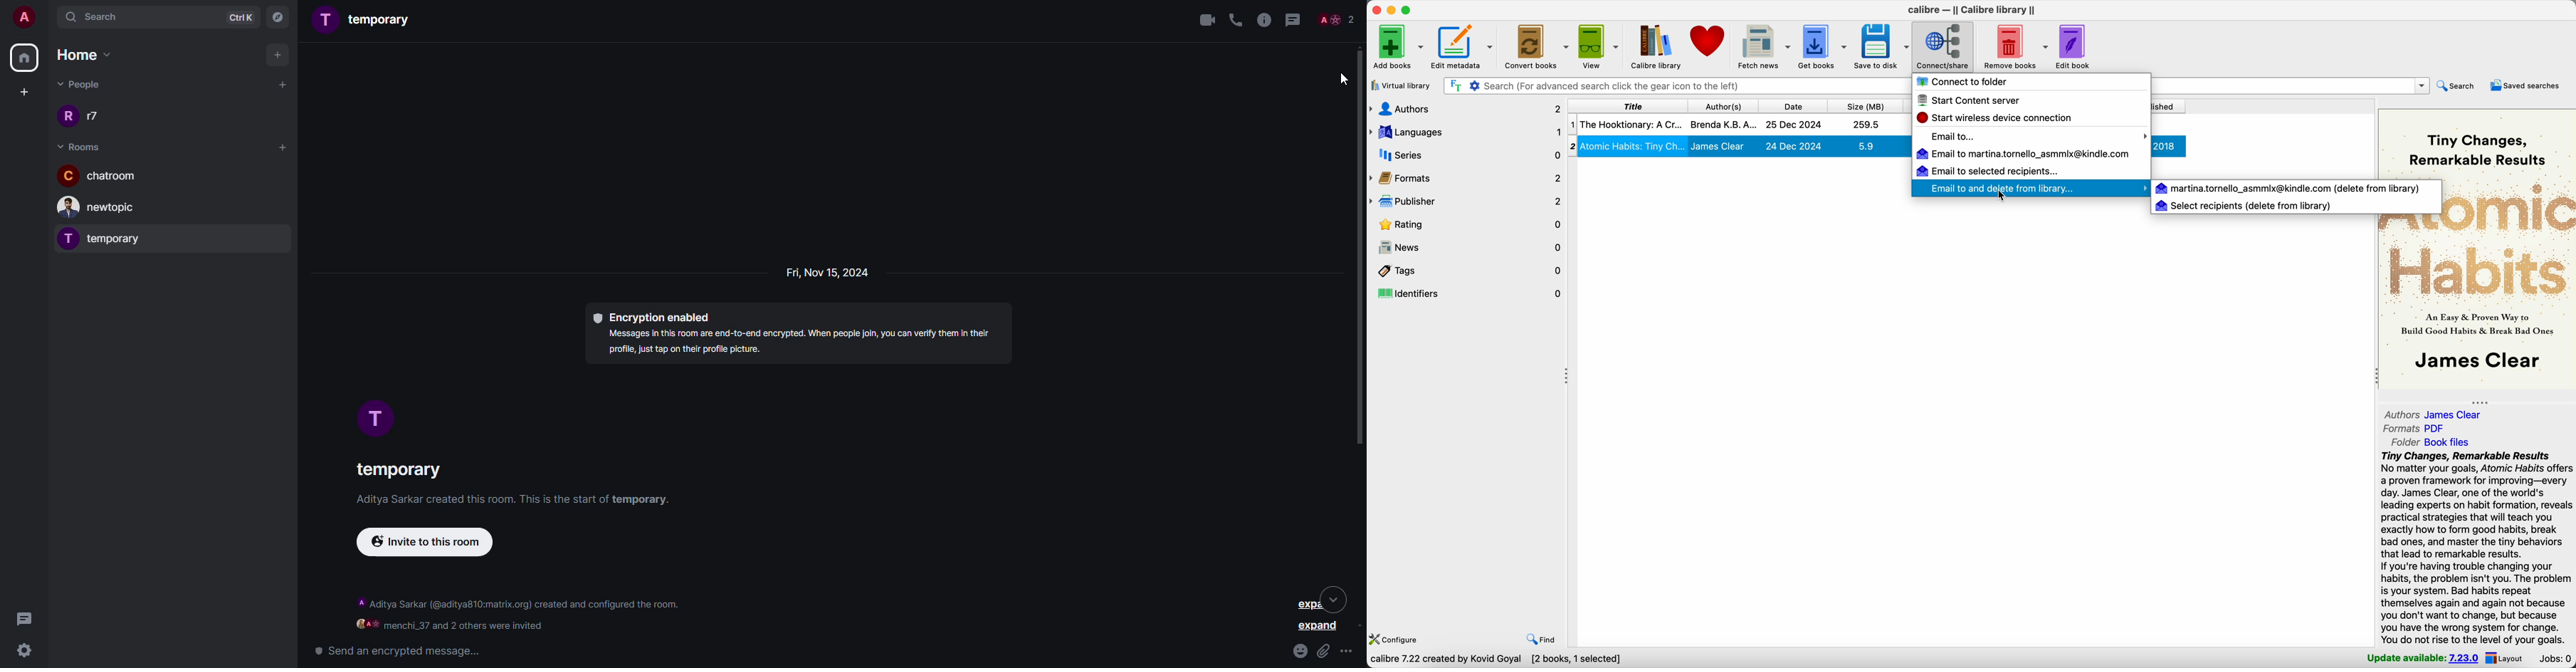  Describe the element at coordinates (823, 274) in the screenshot. I see `day` at that location.